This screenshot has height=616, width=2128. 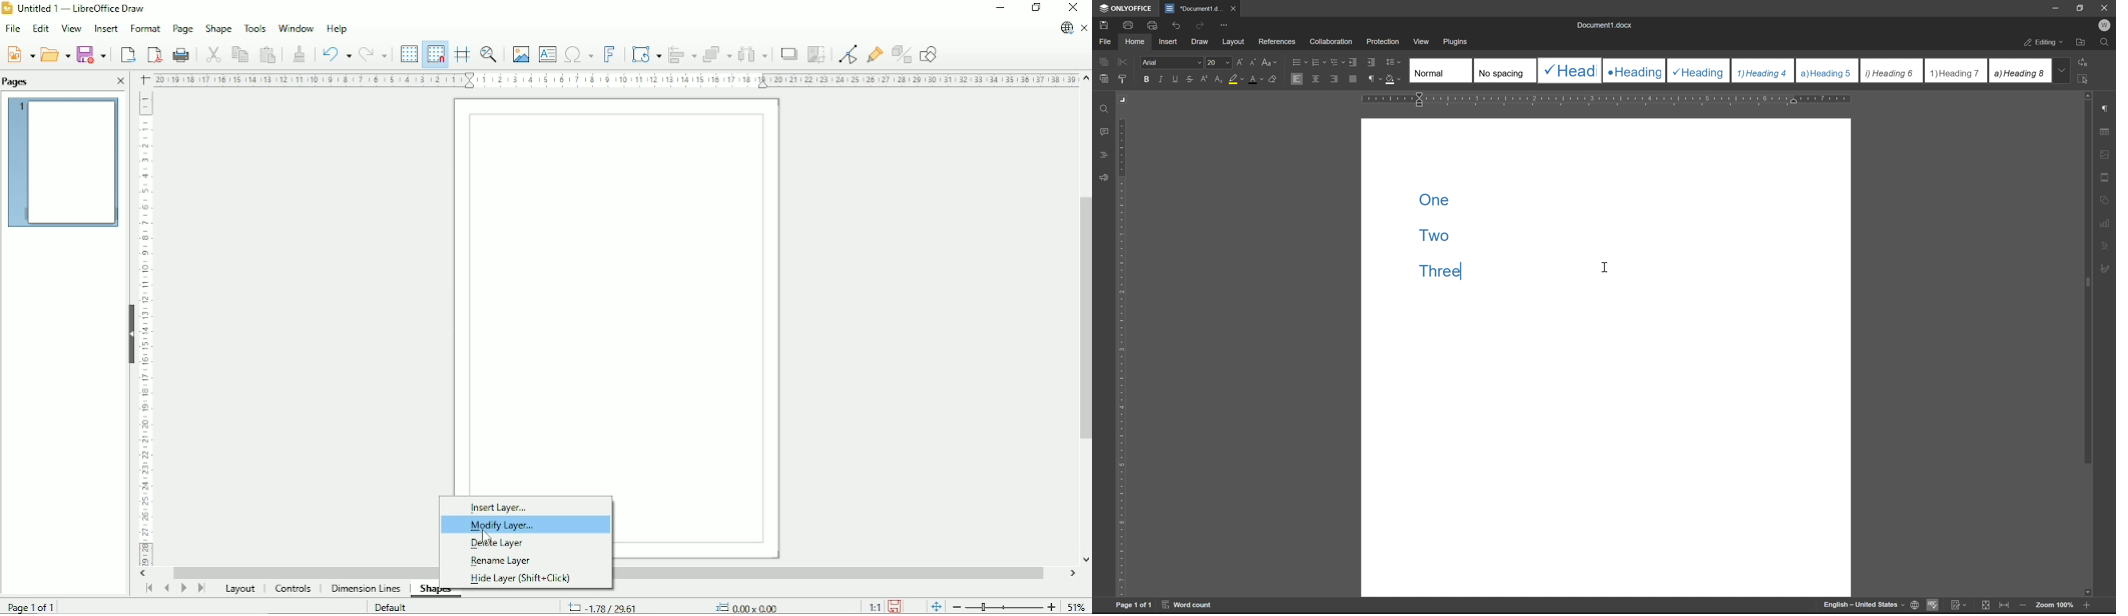 I want to click on insert, so click(x=1168, y=41).